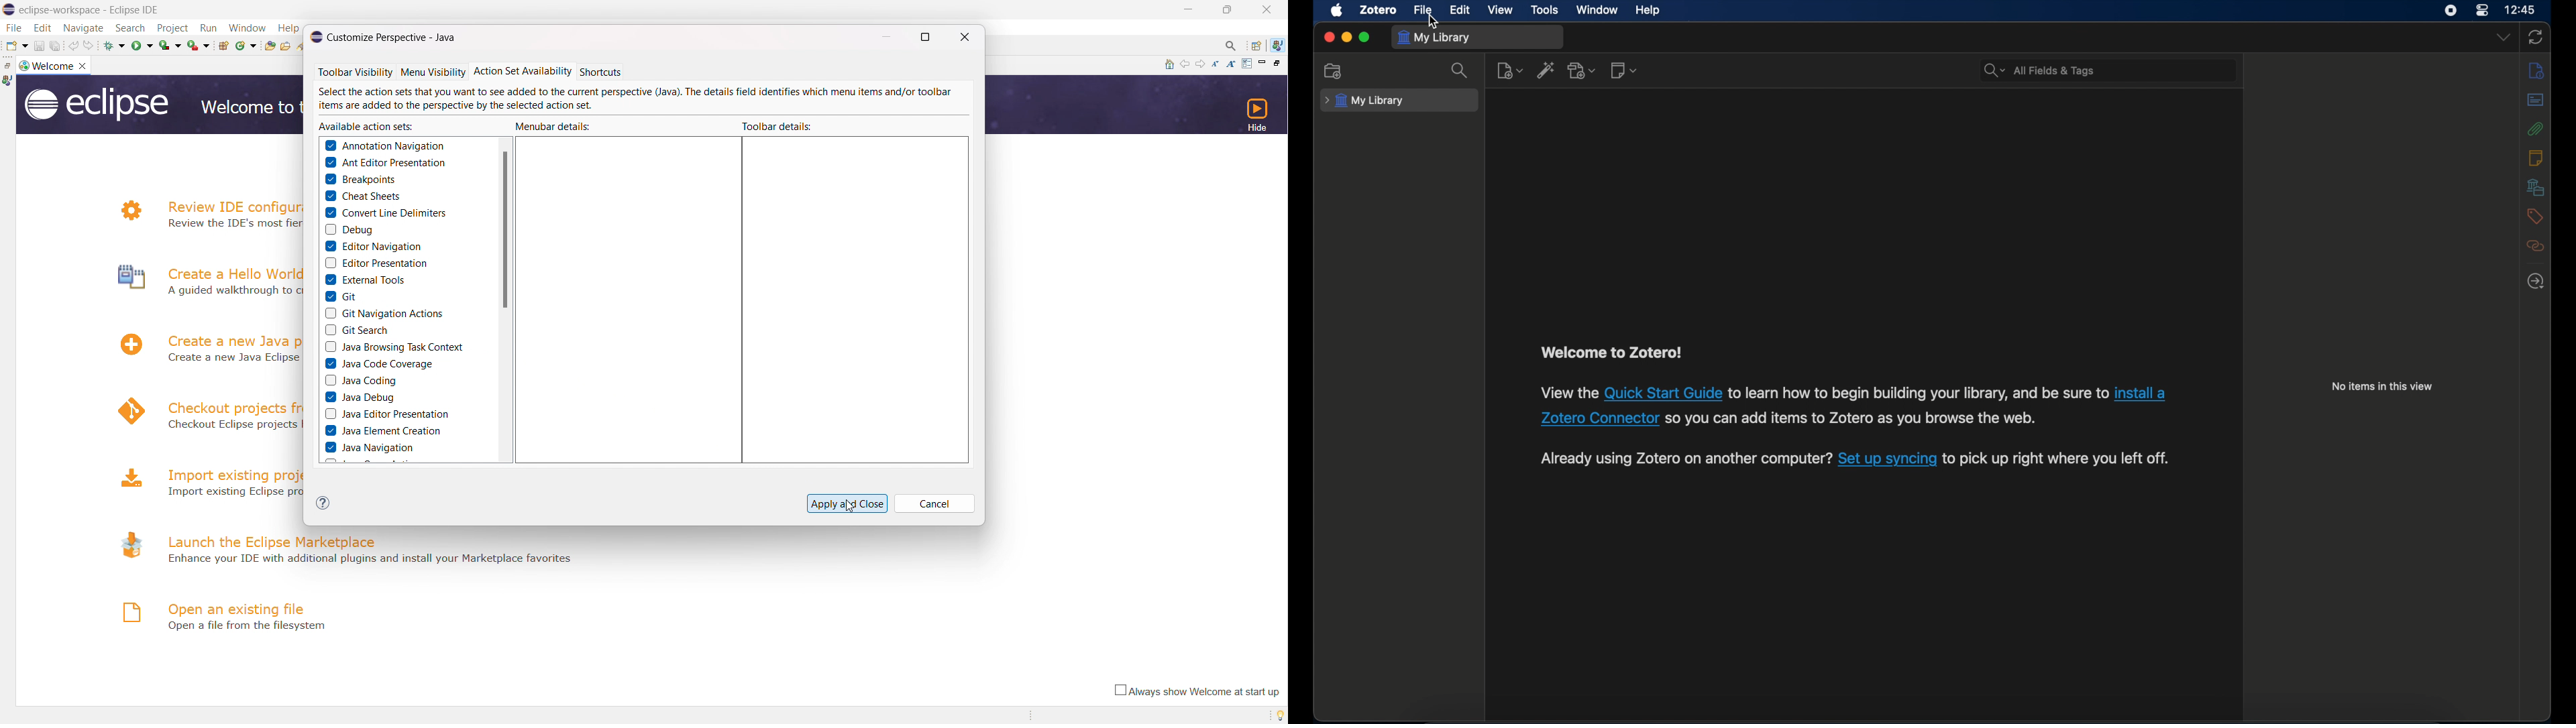  Describe the element at coordinates (141, 46) in the screenshot. I see `run` at that location.